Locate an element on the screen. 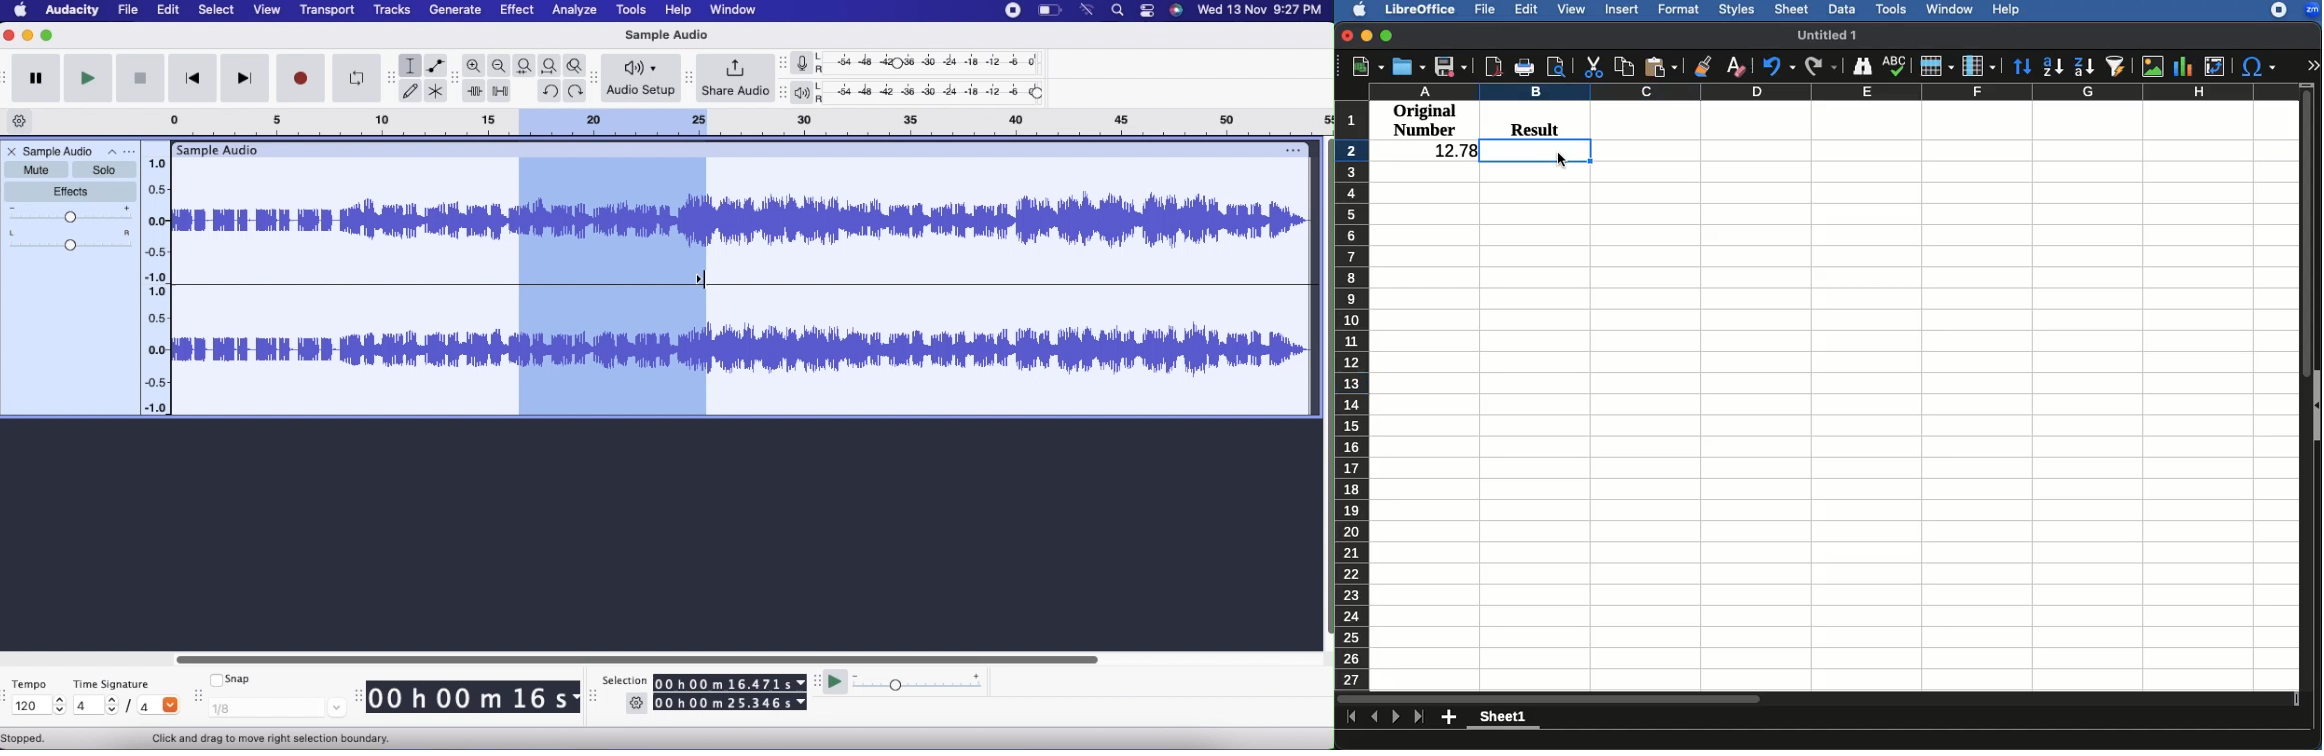  Clear formatting is located at coordinates (1736, 63).